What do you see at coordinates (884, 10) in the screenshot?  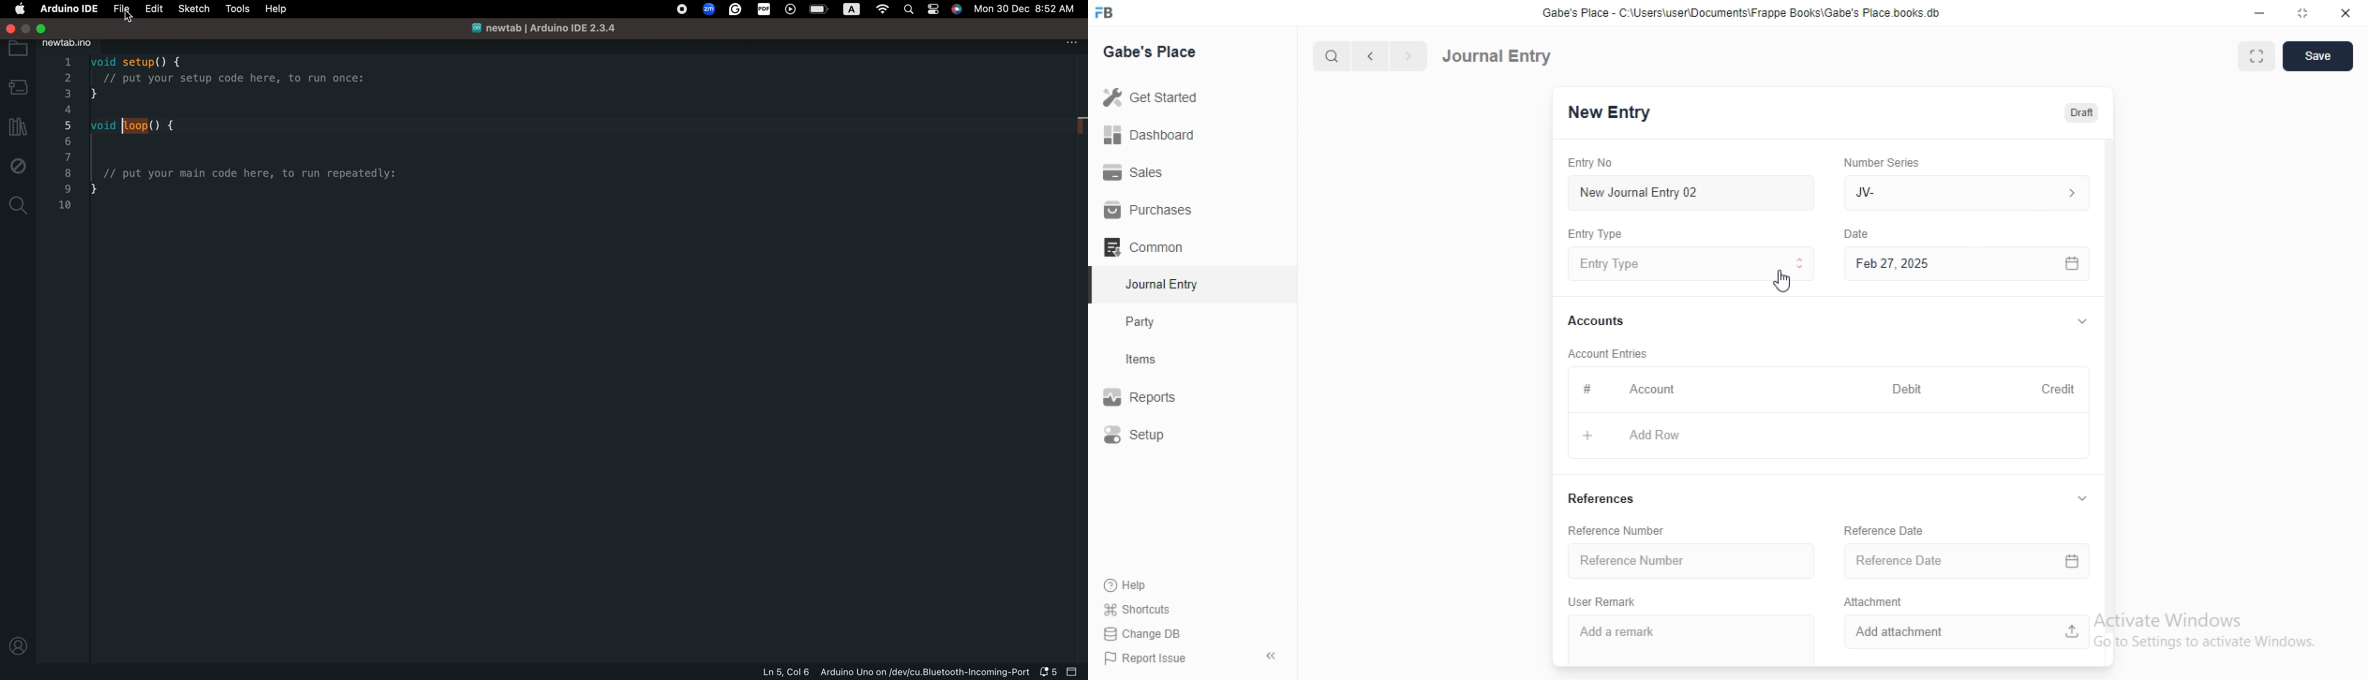 I see `wifi` at bounding box center [884, 10].